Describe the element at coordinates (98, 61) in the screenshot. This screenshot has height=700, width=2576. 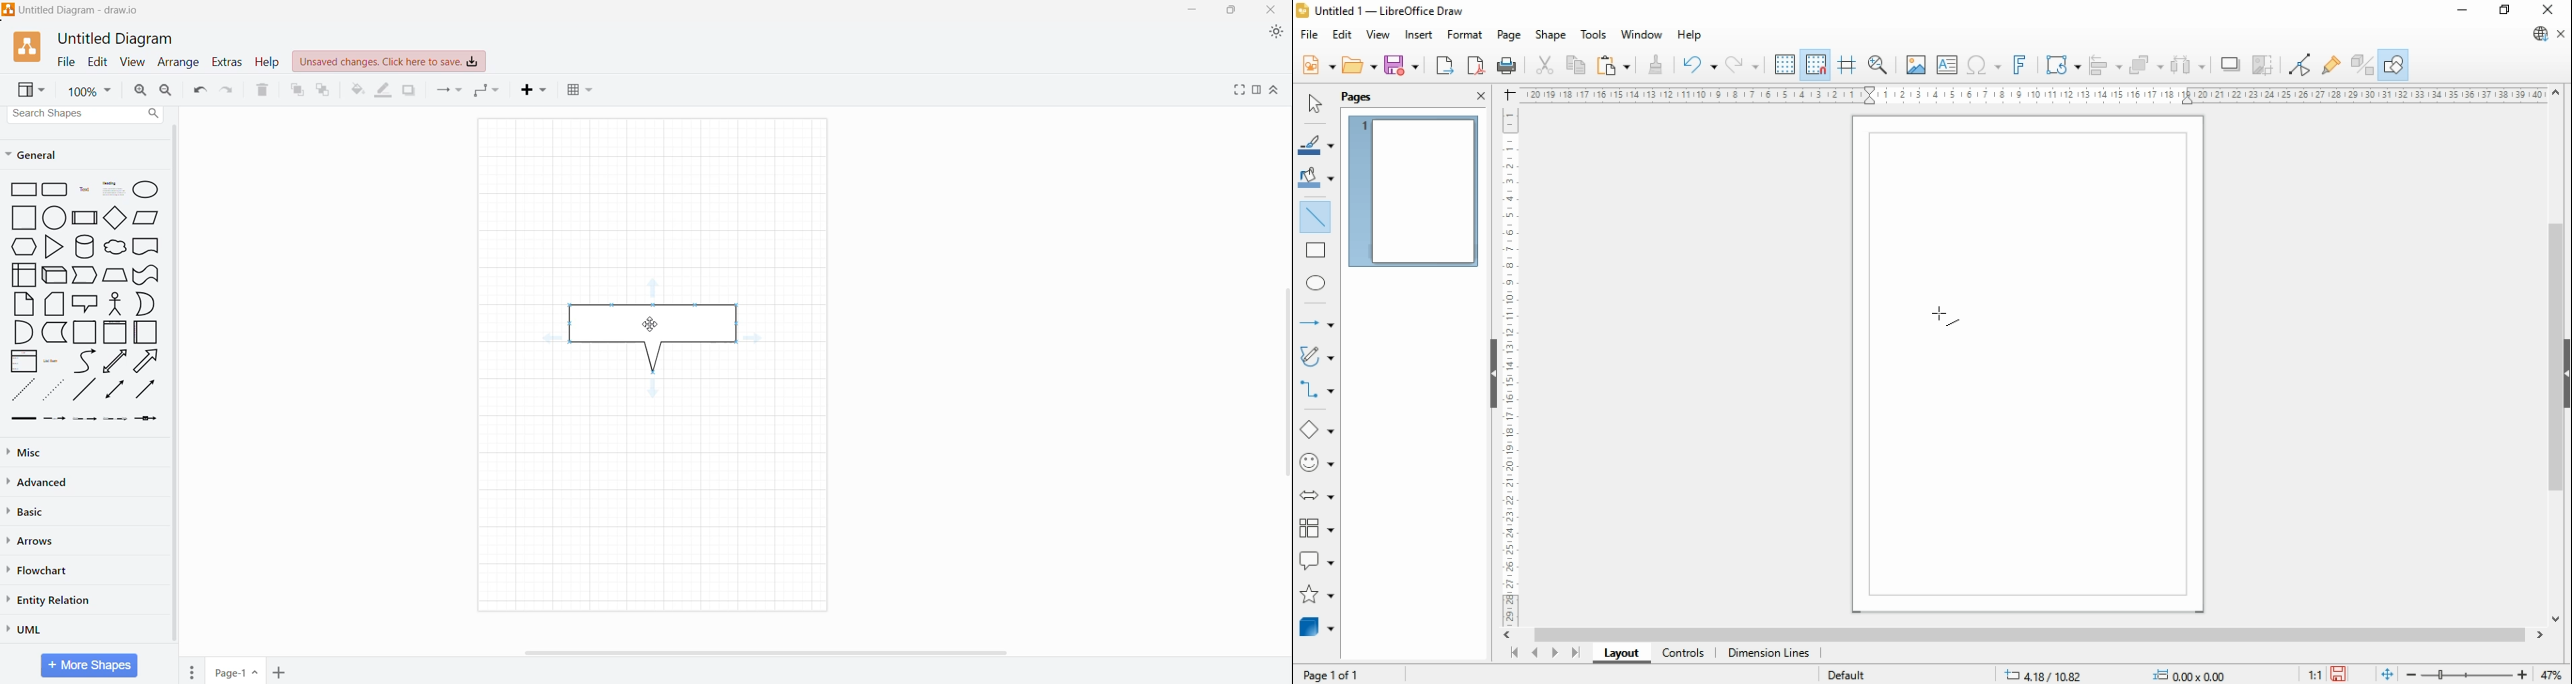
I see `Edit` at that location.